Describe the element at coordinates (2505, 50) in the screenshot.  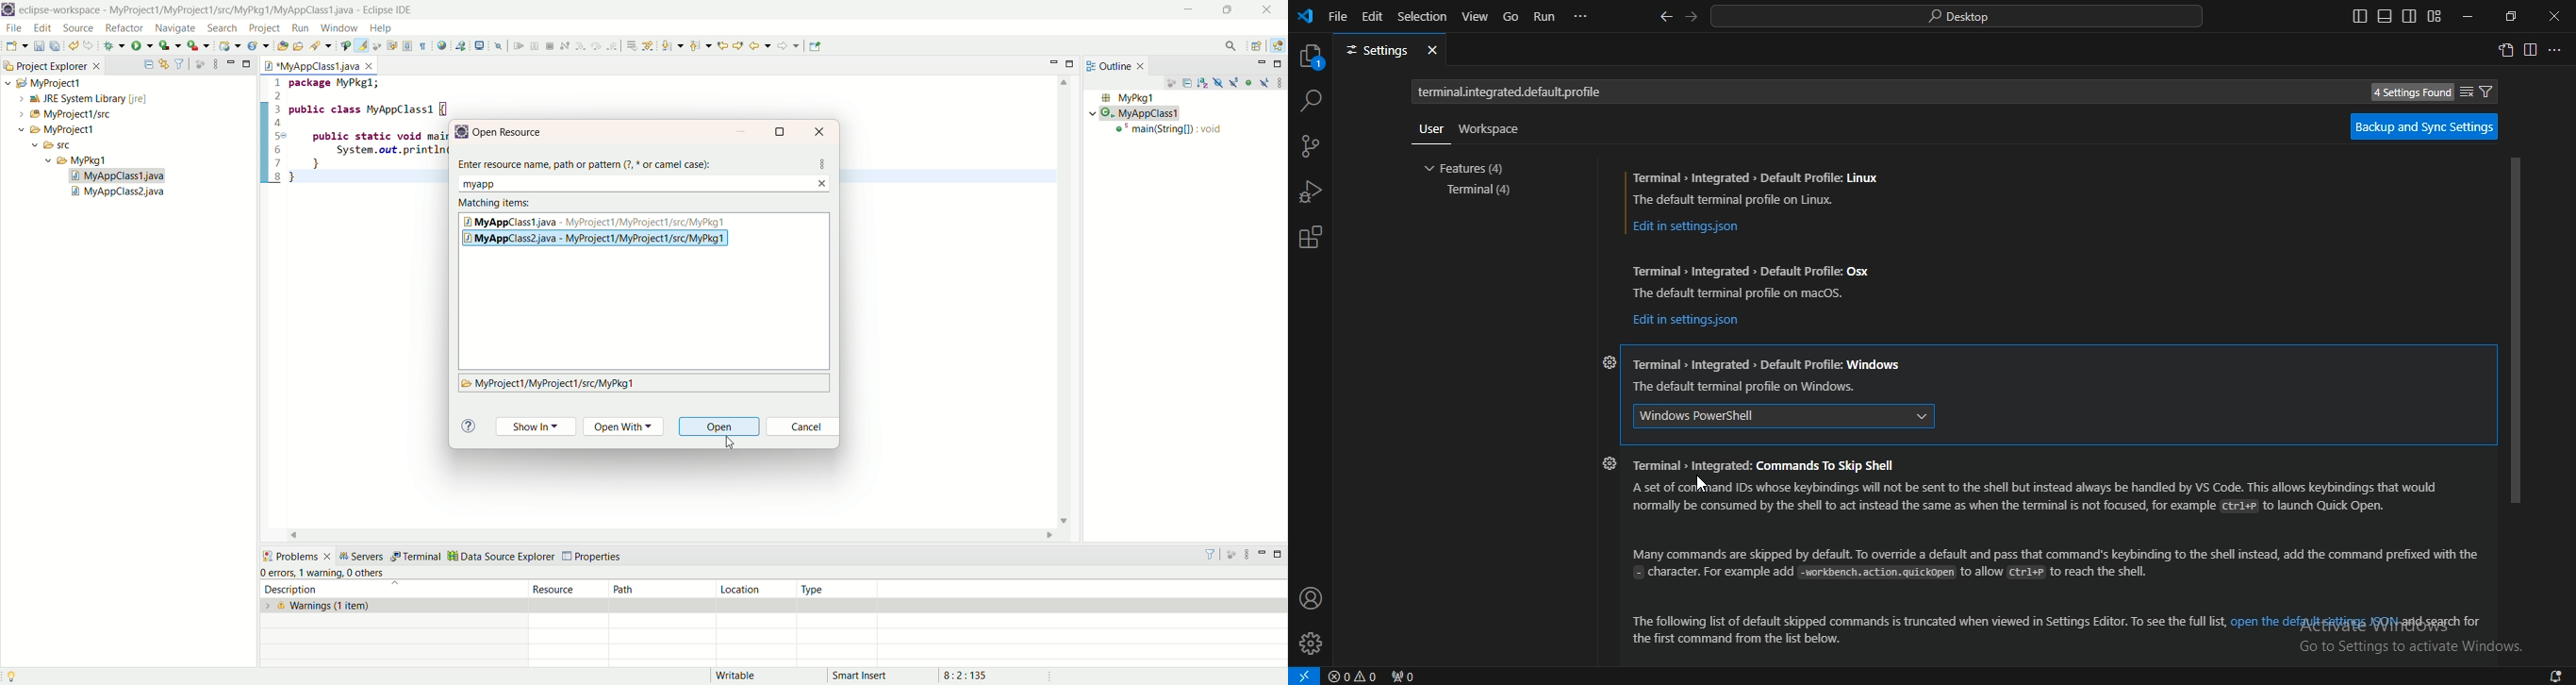
I see `open settings window` at that location.